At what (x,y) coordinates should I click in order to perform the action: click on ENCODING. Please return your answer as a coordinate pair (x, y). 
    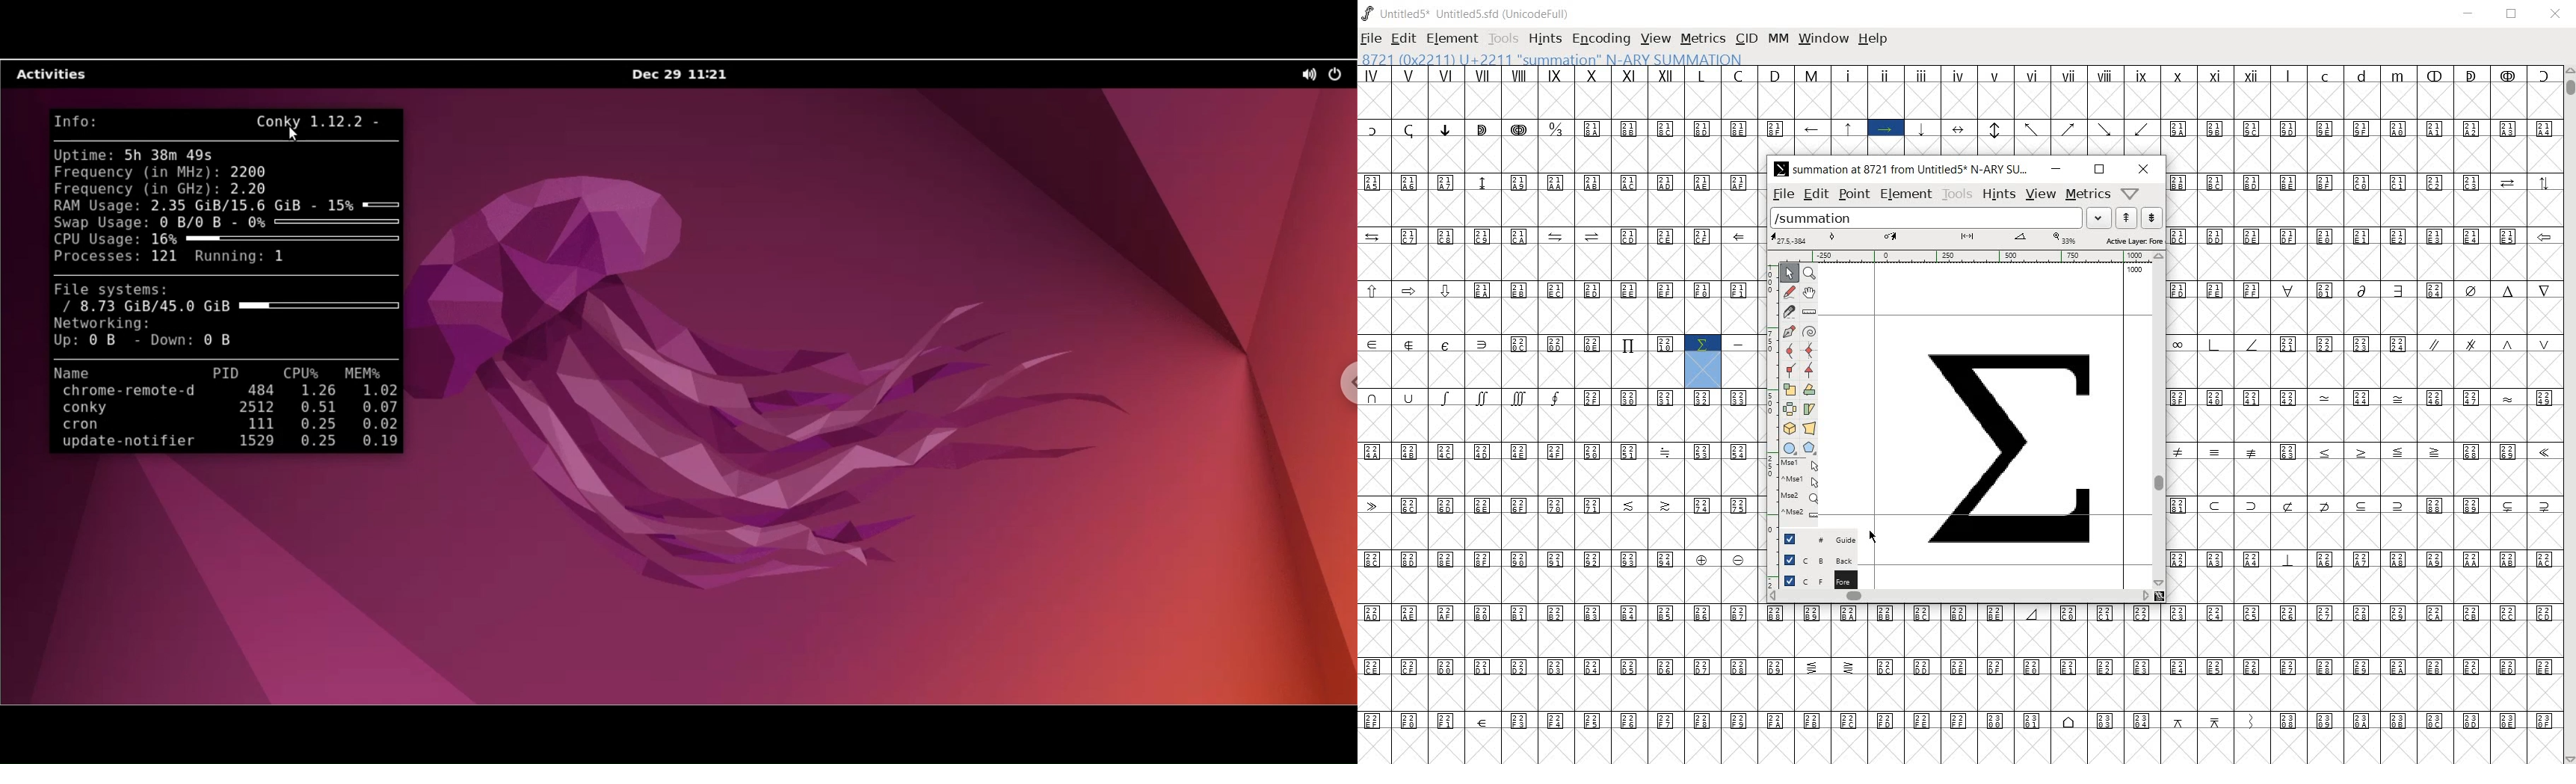
    Looking at the image, I should click on (1600, 37).